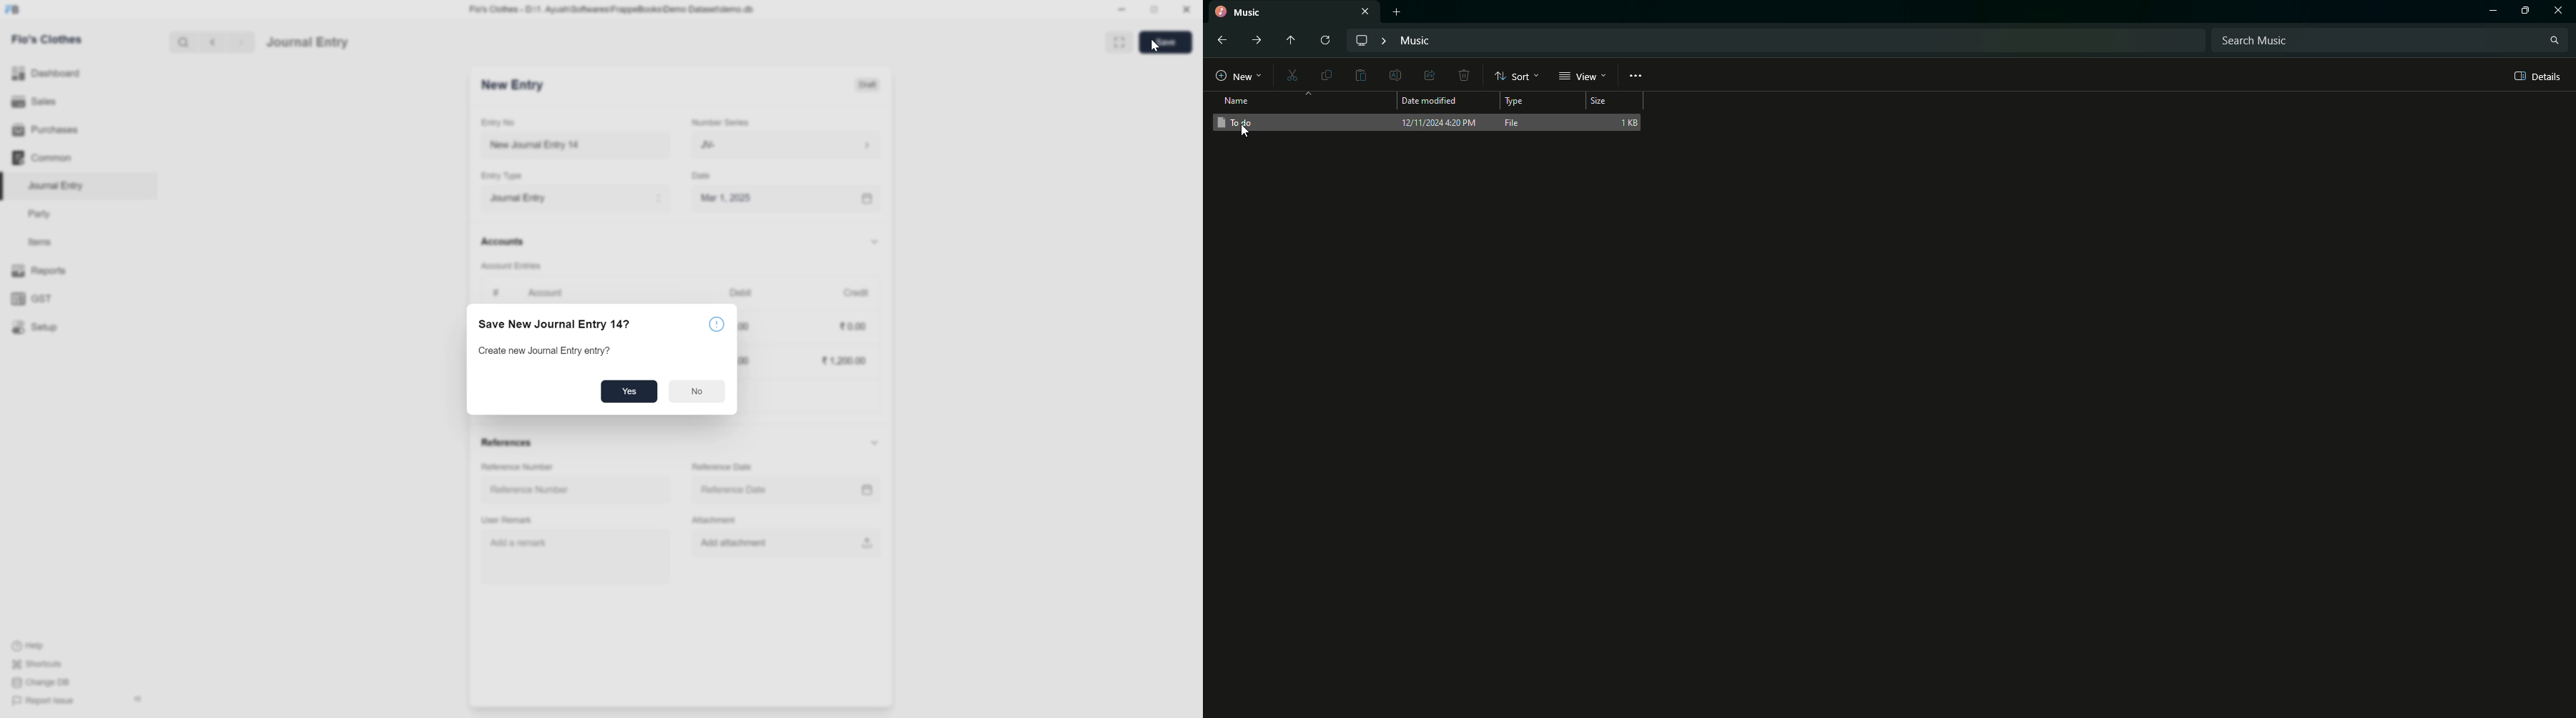 The width and height of the screenshot is (2576, 728). What do you see at coordinates (856, 292) in the screenshot?
I see `Credit` at bounding box center [856, 292].